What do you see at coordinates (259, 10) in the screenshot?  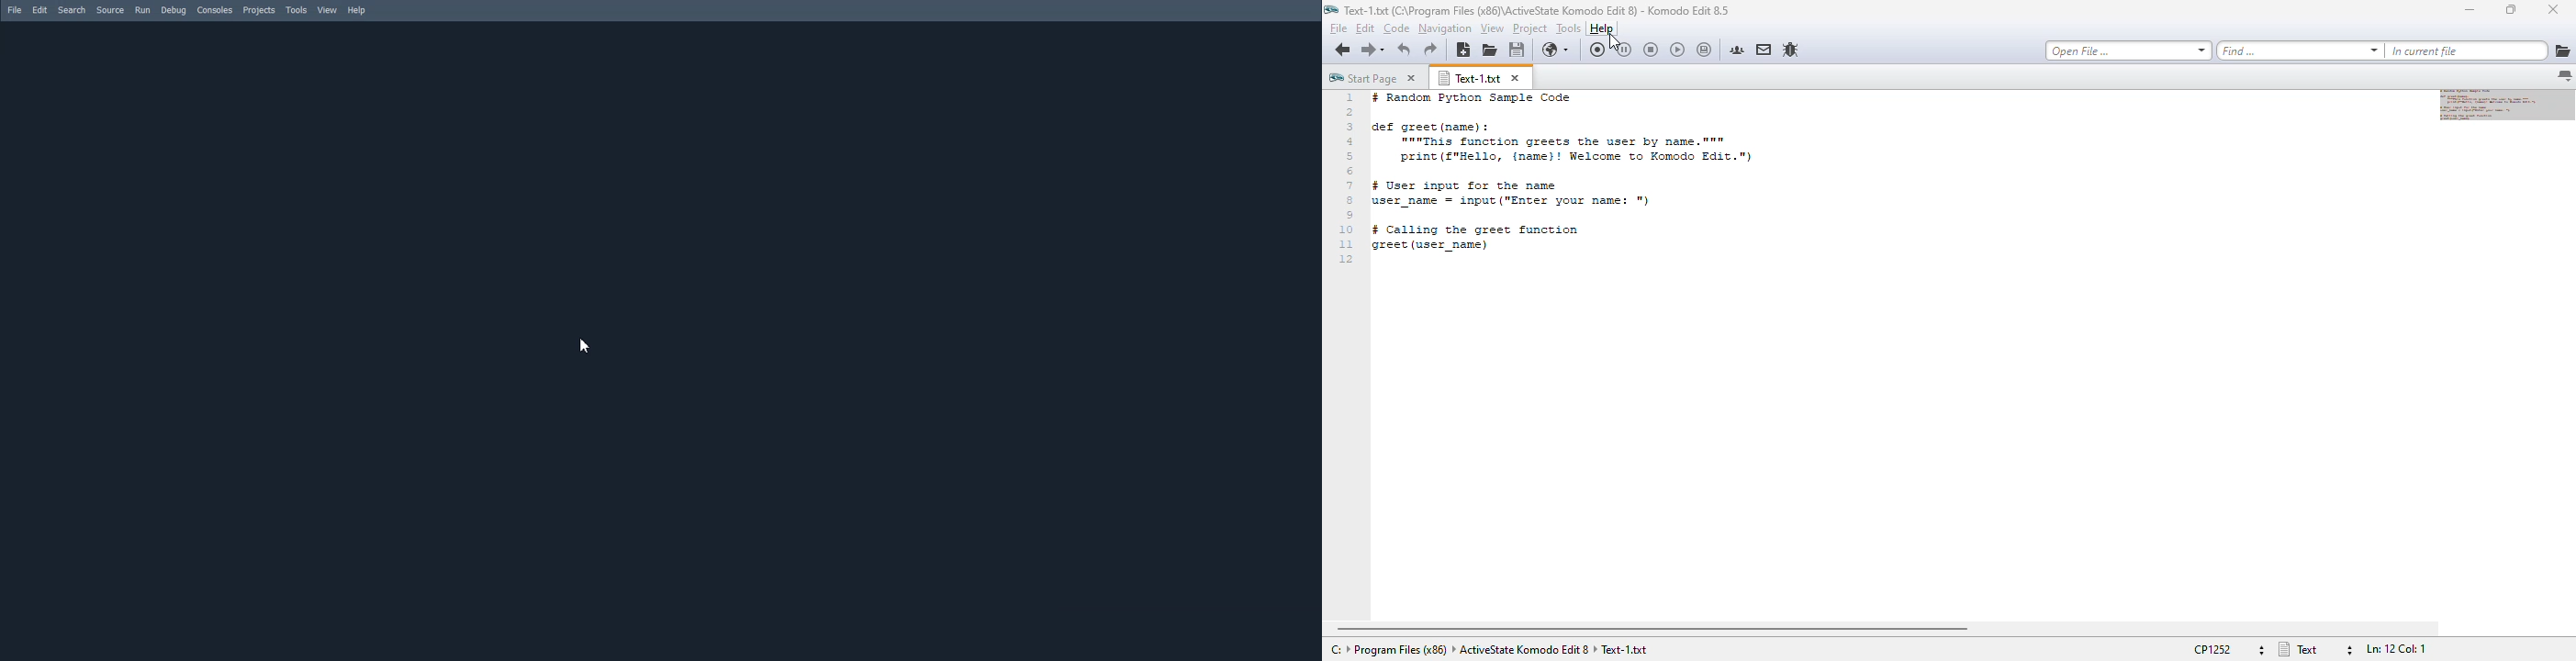 I see `Projects` at bounding box center [259, 10].